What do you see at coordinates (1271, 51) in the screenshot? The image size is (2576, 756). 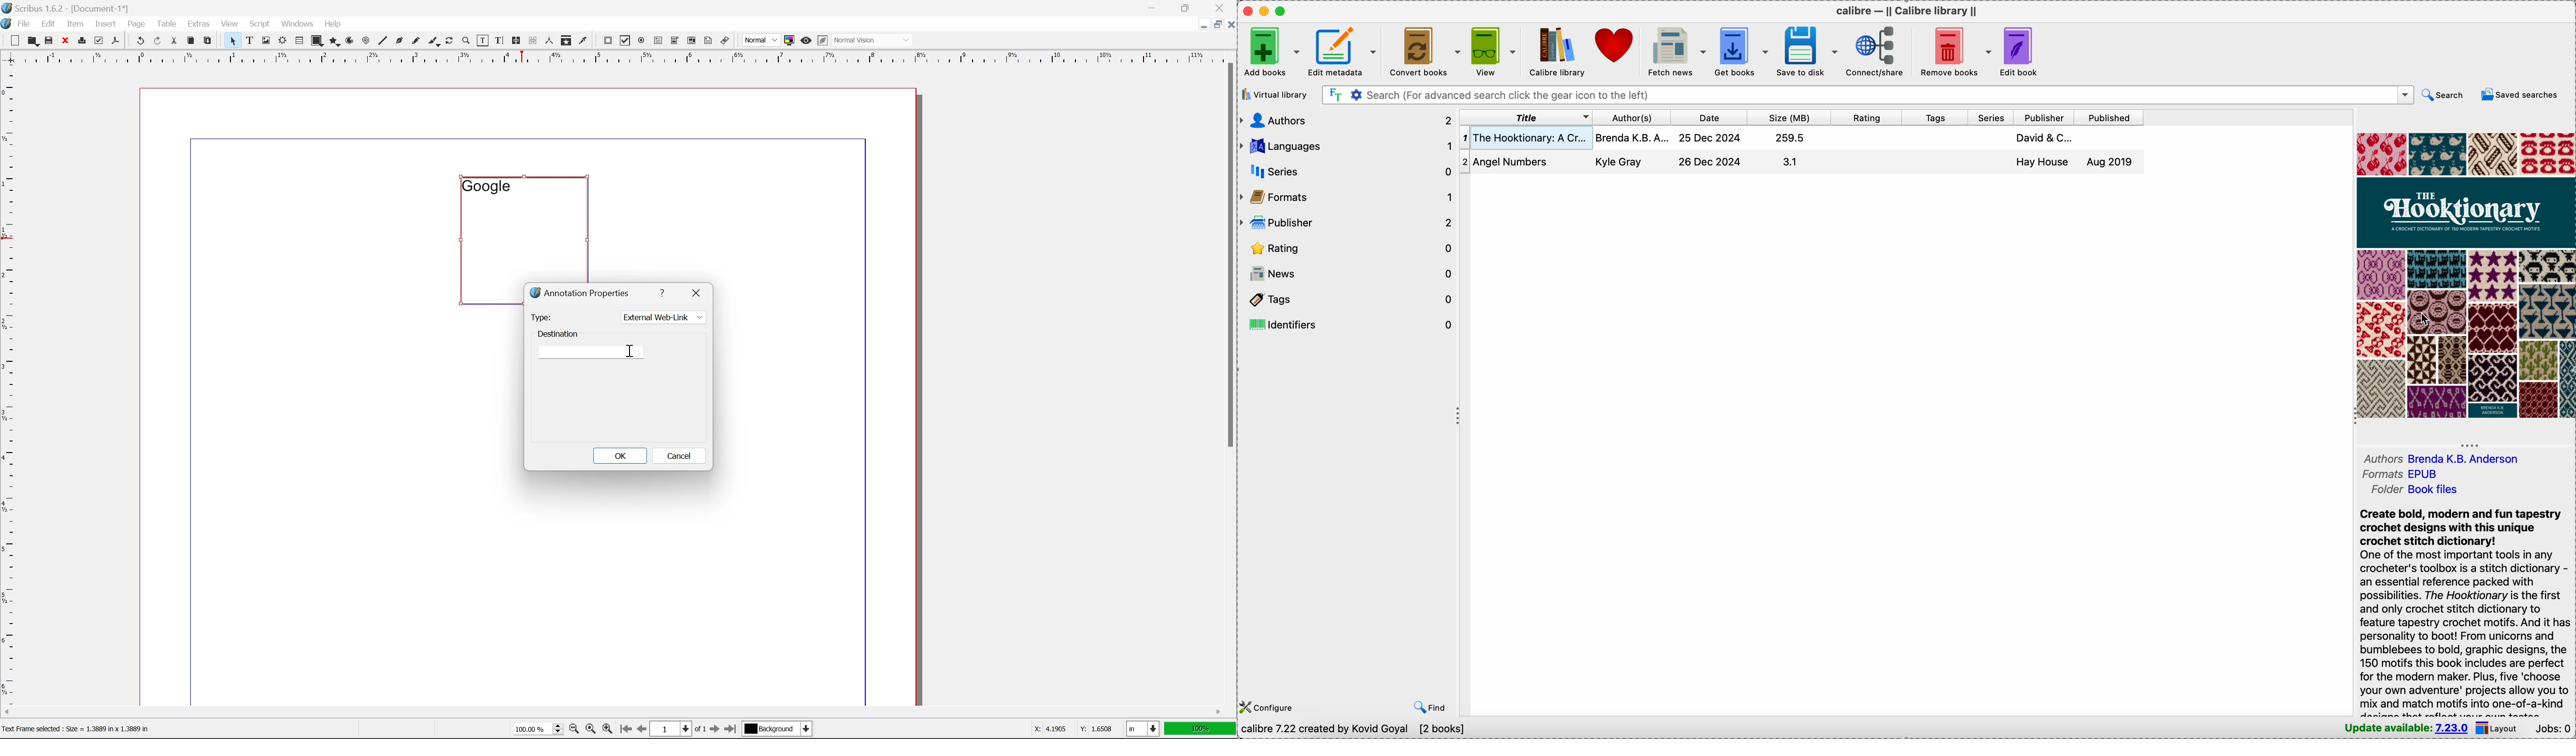 I see `add books` at bounding box center [1271, 51].